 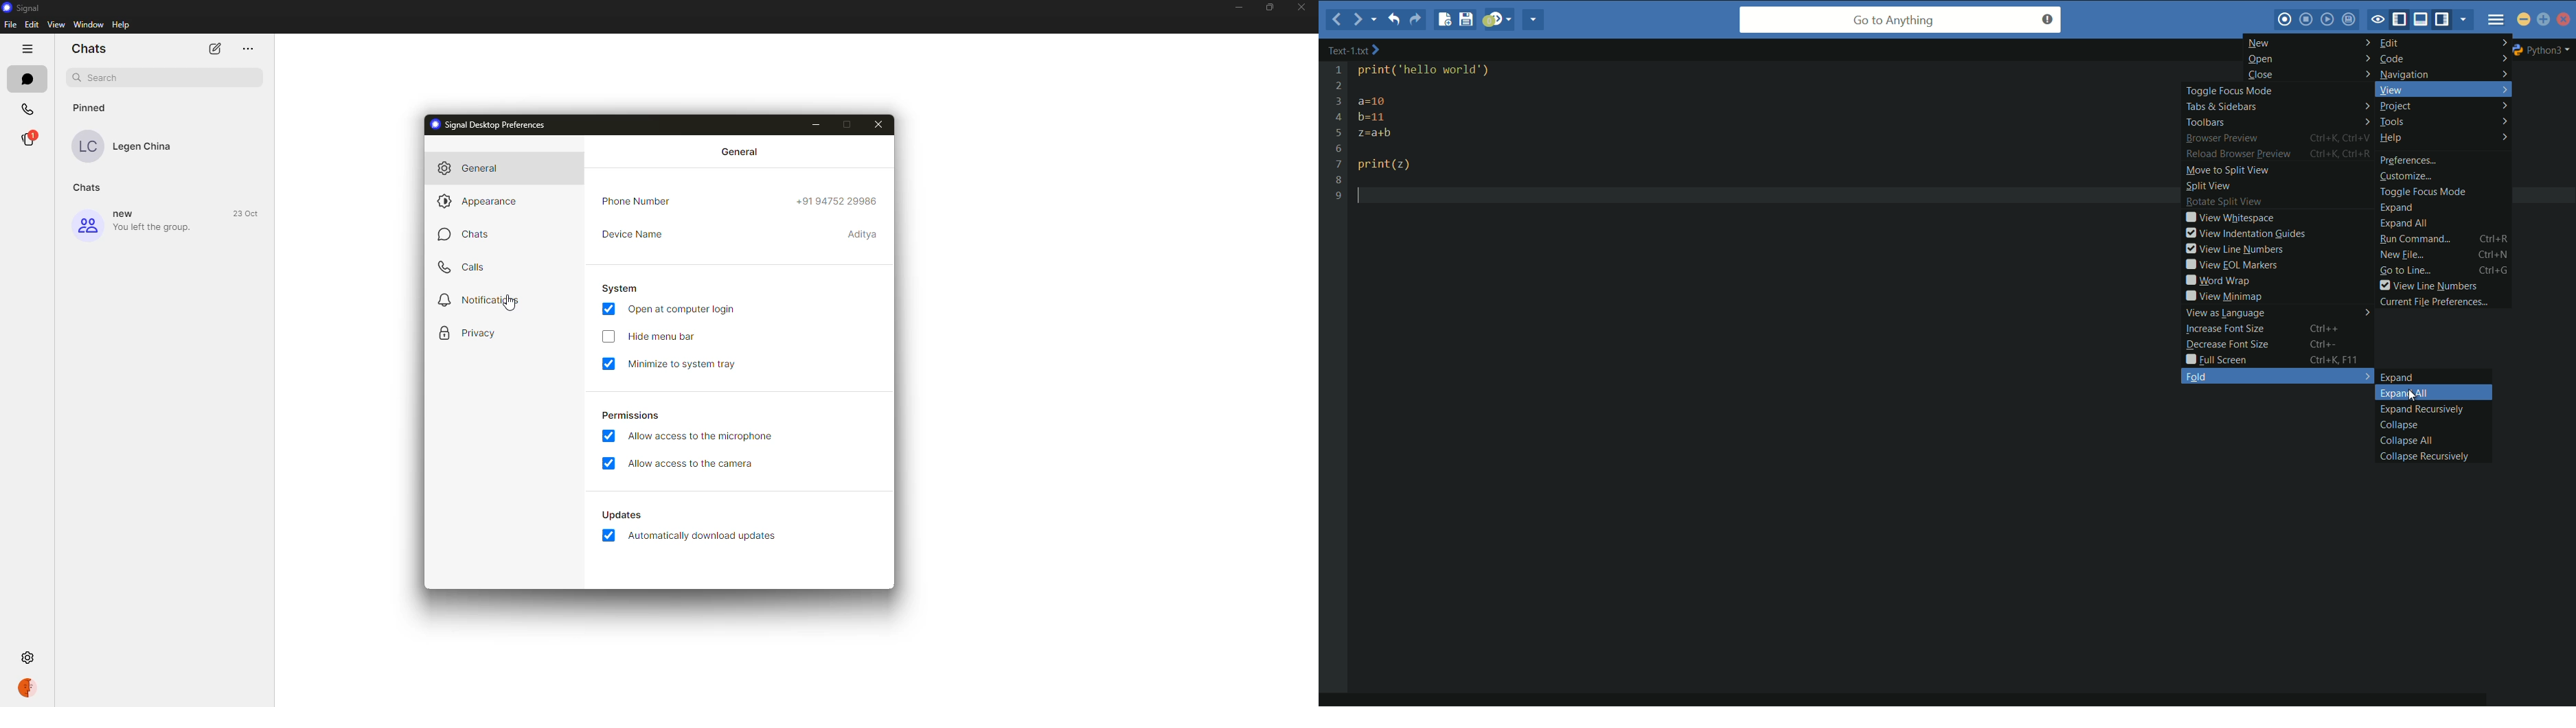 I want to click on privacy, so click(x=476, y=332).